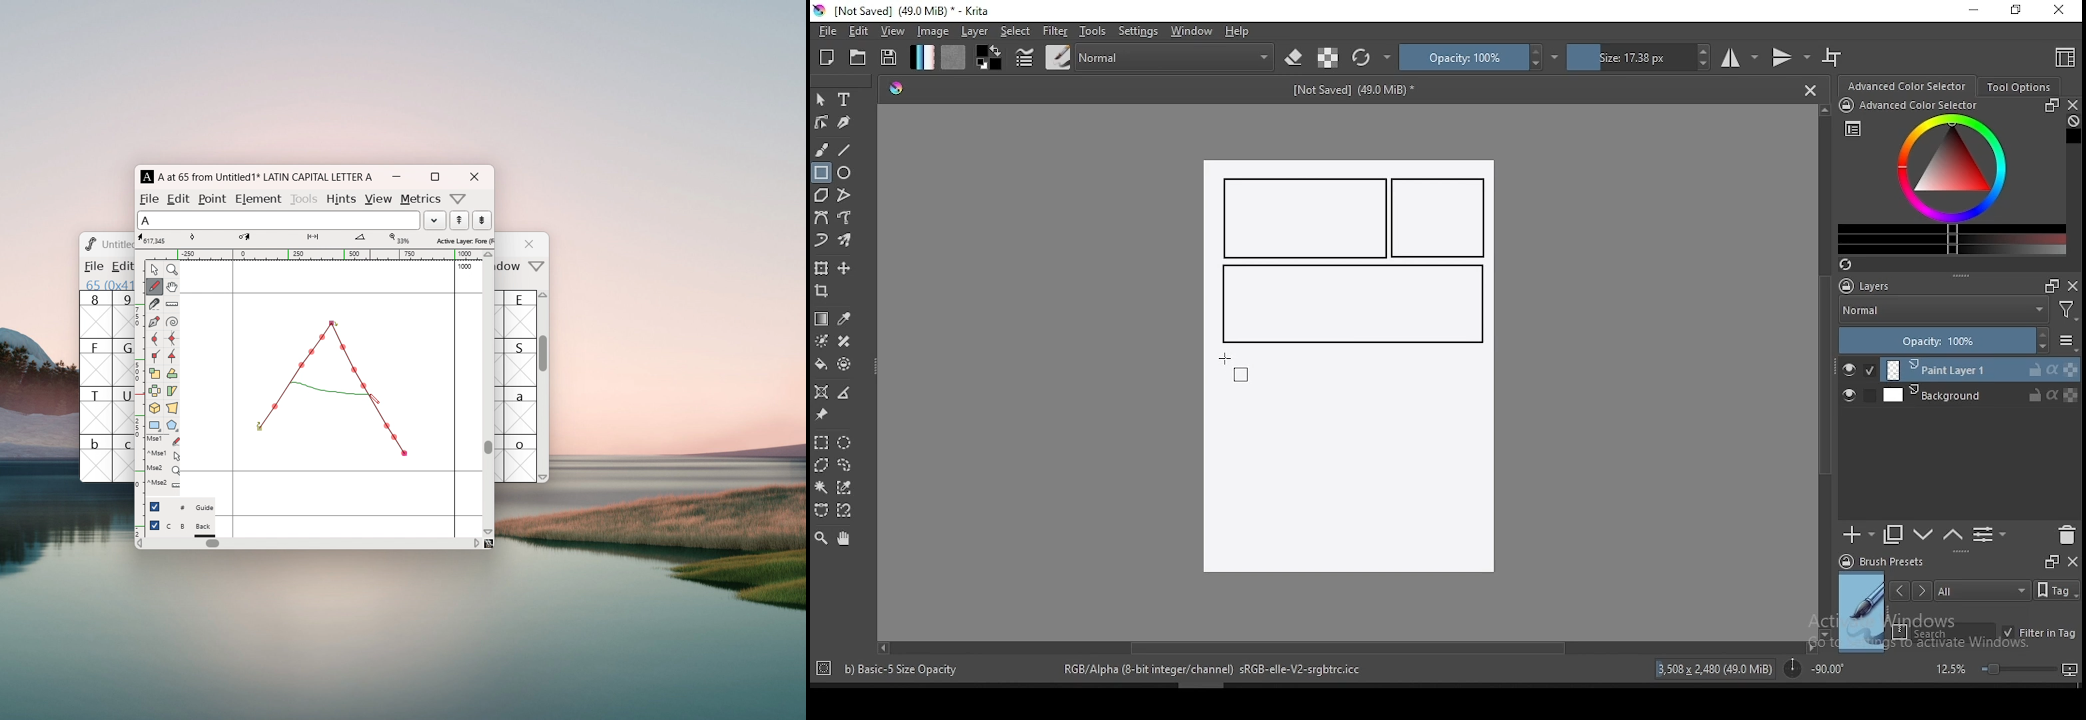 Image resolution: width=2100 pixels, height=728 pixels. Describe the element at coordinates (820, 415) in the screenshot. I see `reference images tool` at that location.